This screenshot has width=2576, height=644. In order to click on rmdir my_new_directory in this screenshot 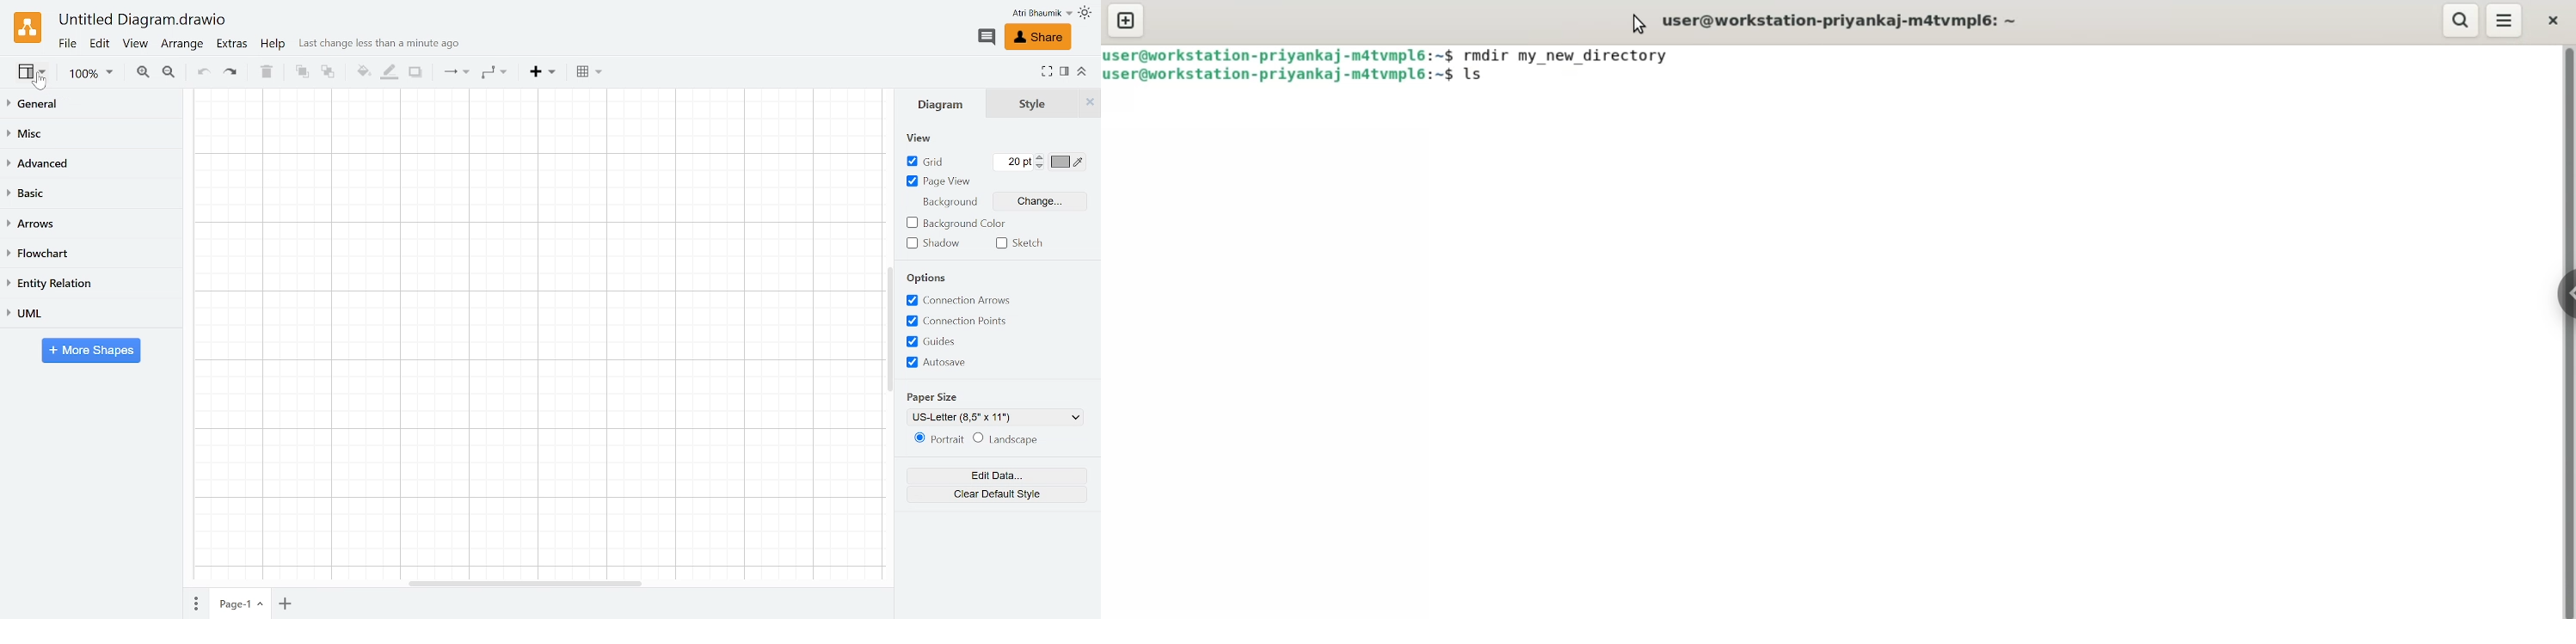, I will do `click(1567, 54)`.